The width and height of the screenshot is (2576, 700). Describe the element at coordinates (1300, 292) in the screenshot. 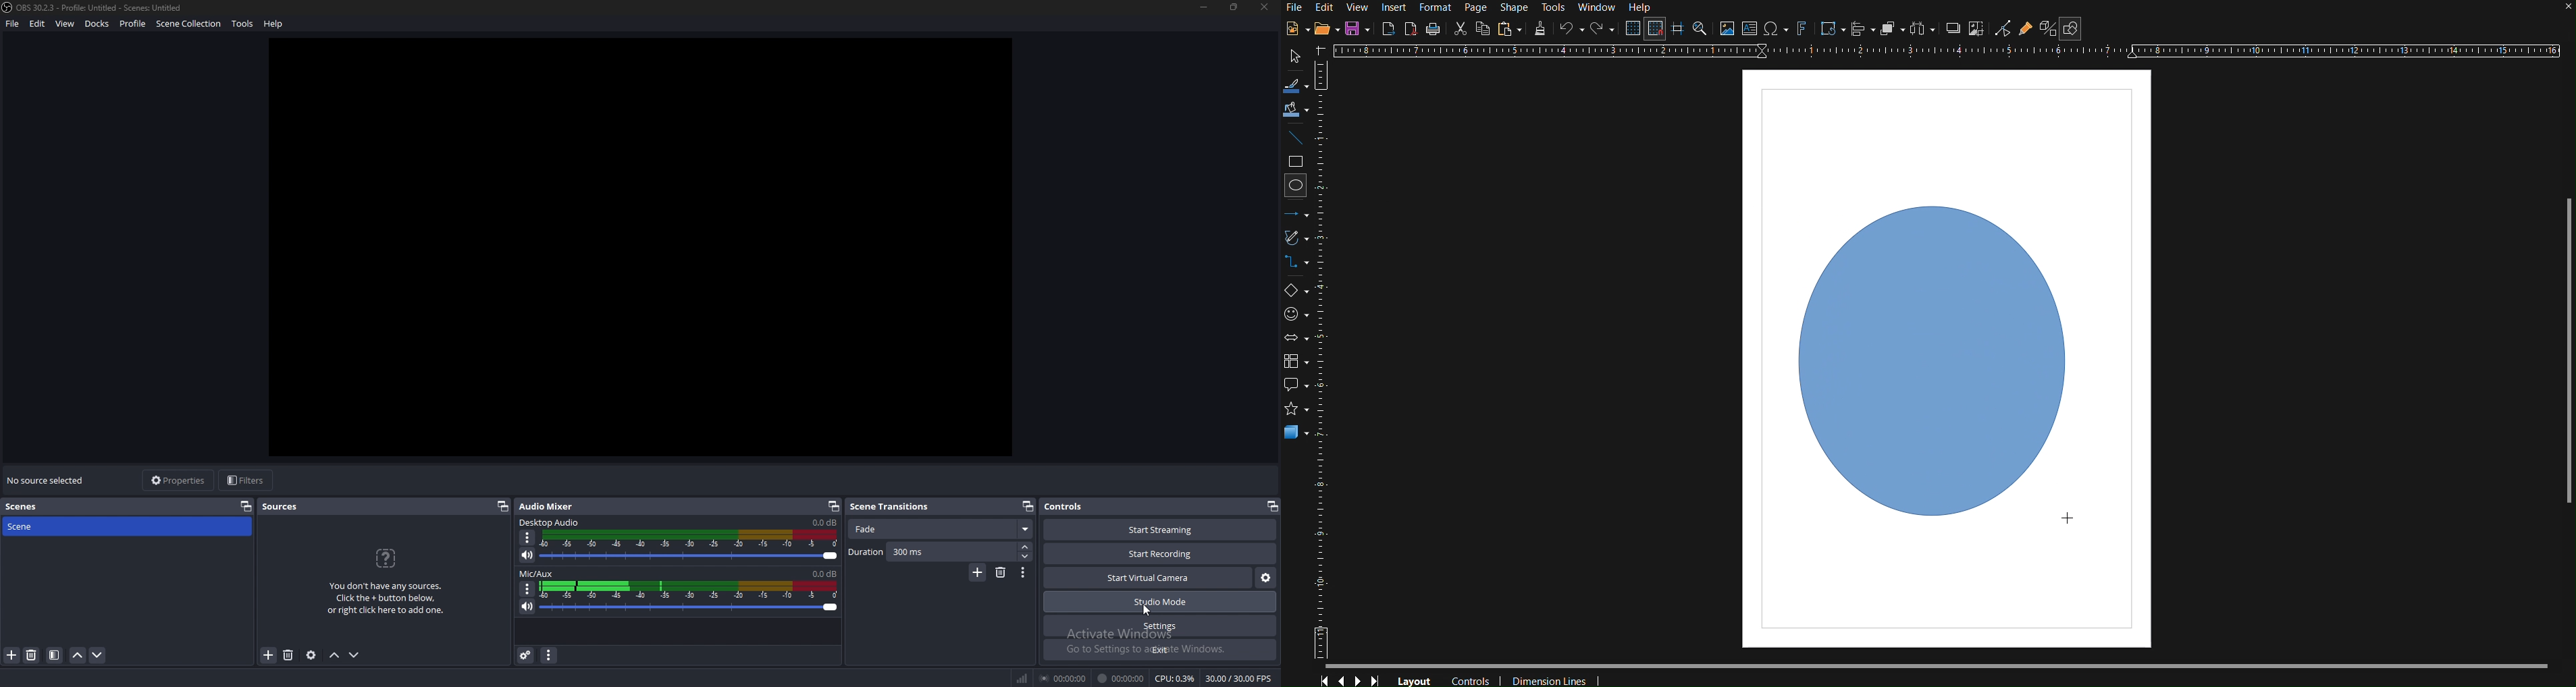

I see `Basic Shapes` at that location.